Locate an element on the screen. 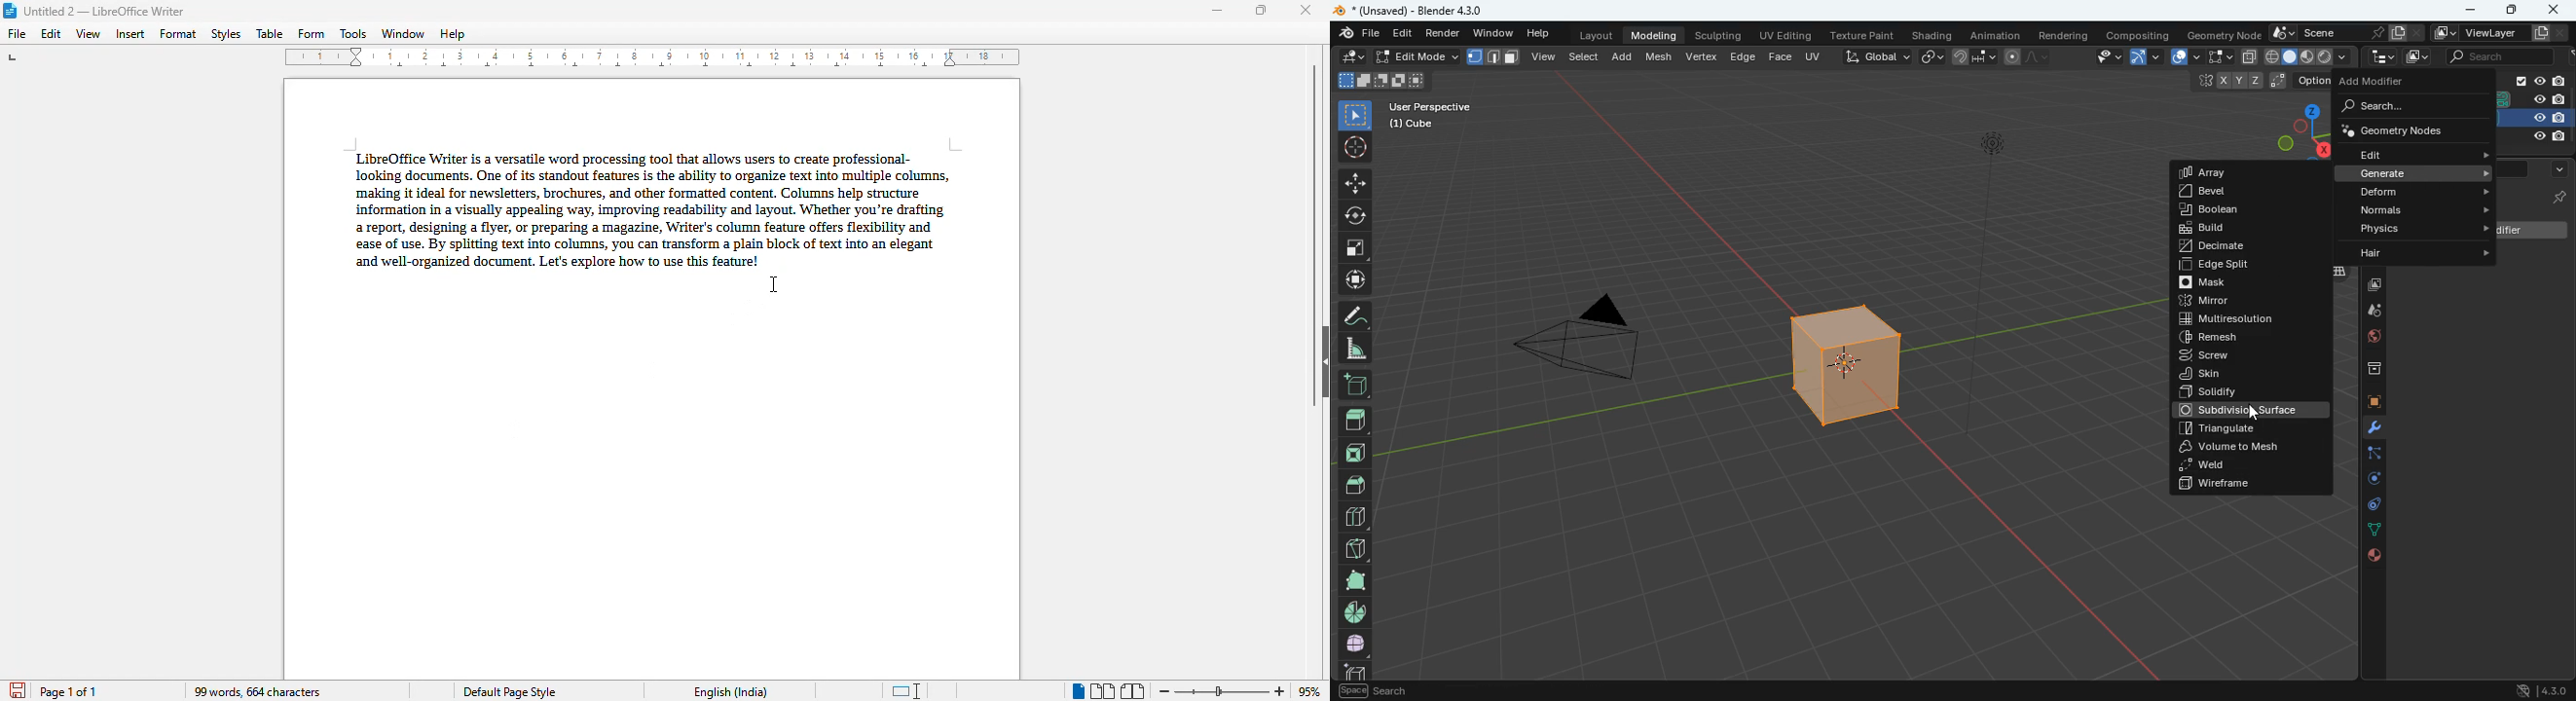 Image resolution: width=2576 pixels, height=728 pixels. styles is located at coordinates (227, 34).